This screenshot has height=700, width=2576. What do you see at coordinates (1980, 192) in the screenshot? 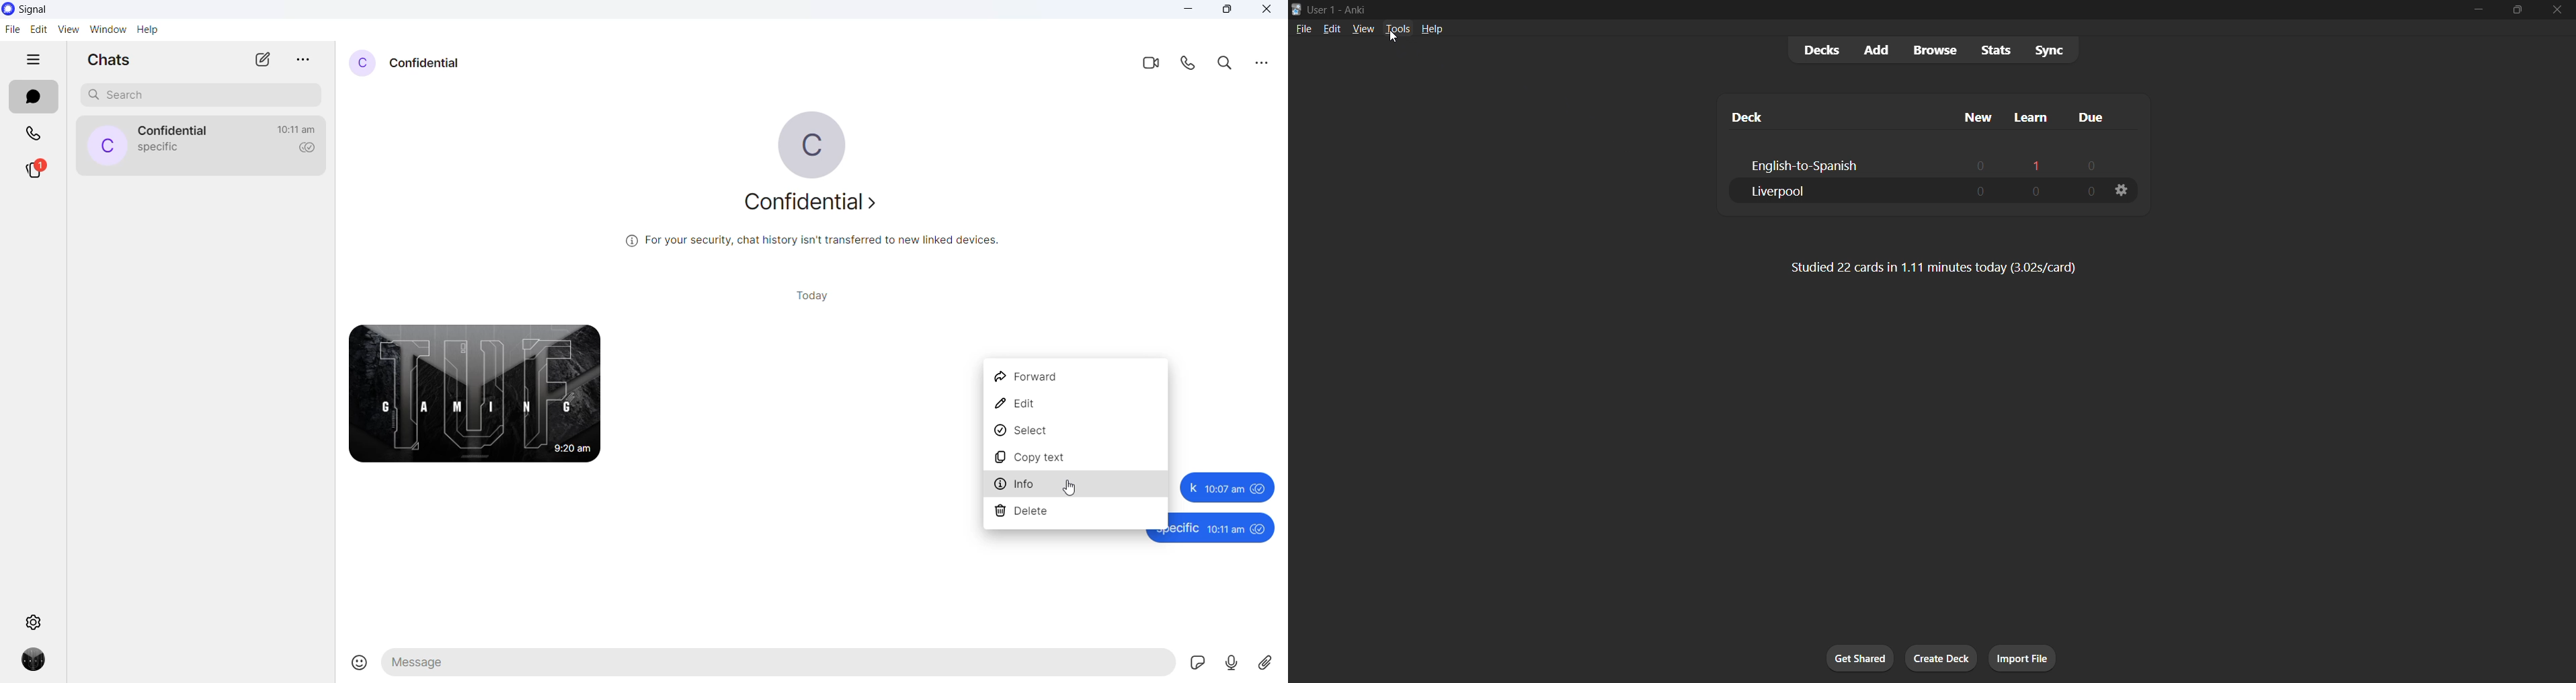
I see `0` at bounding box center [1980, 192].